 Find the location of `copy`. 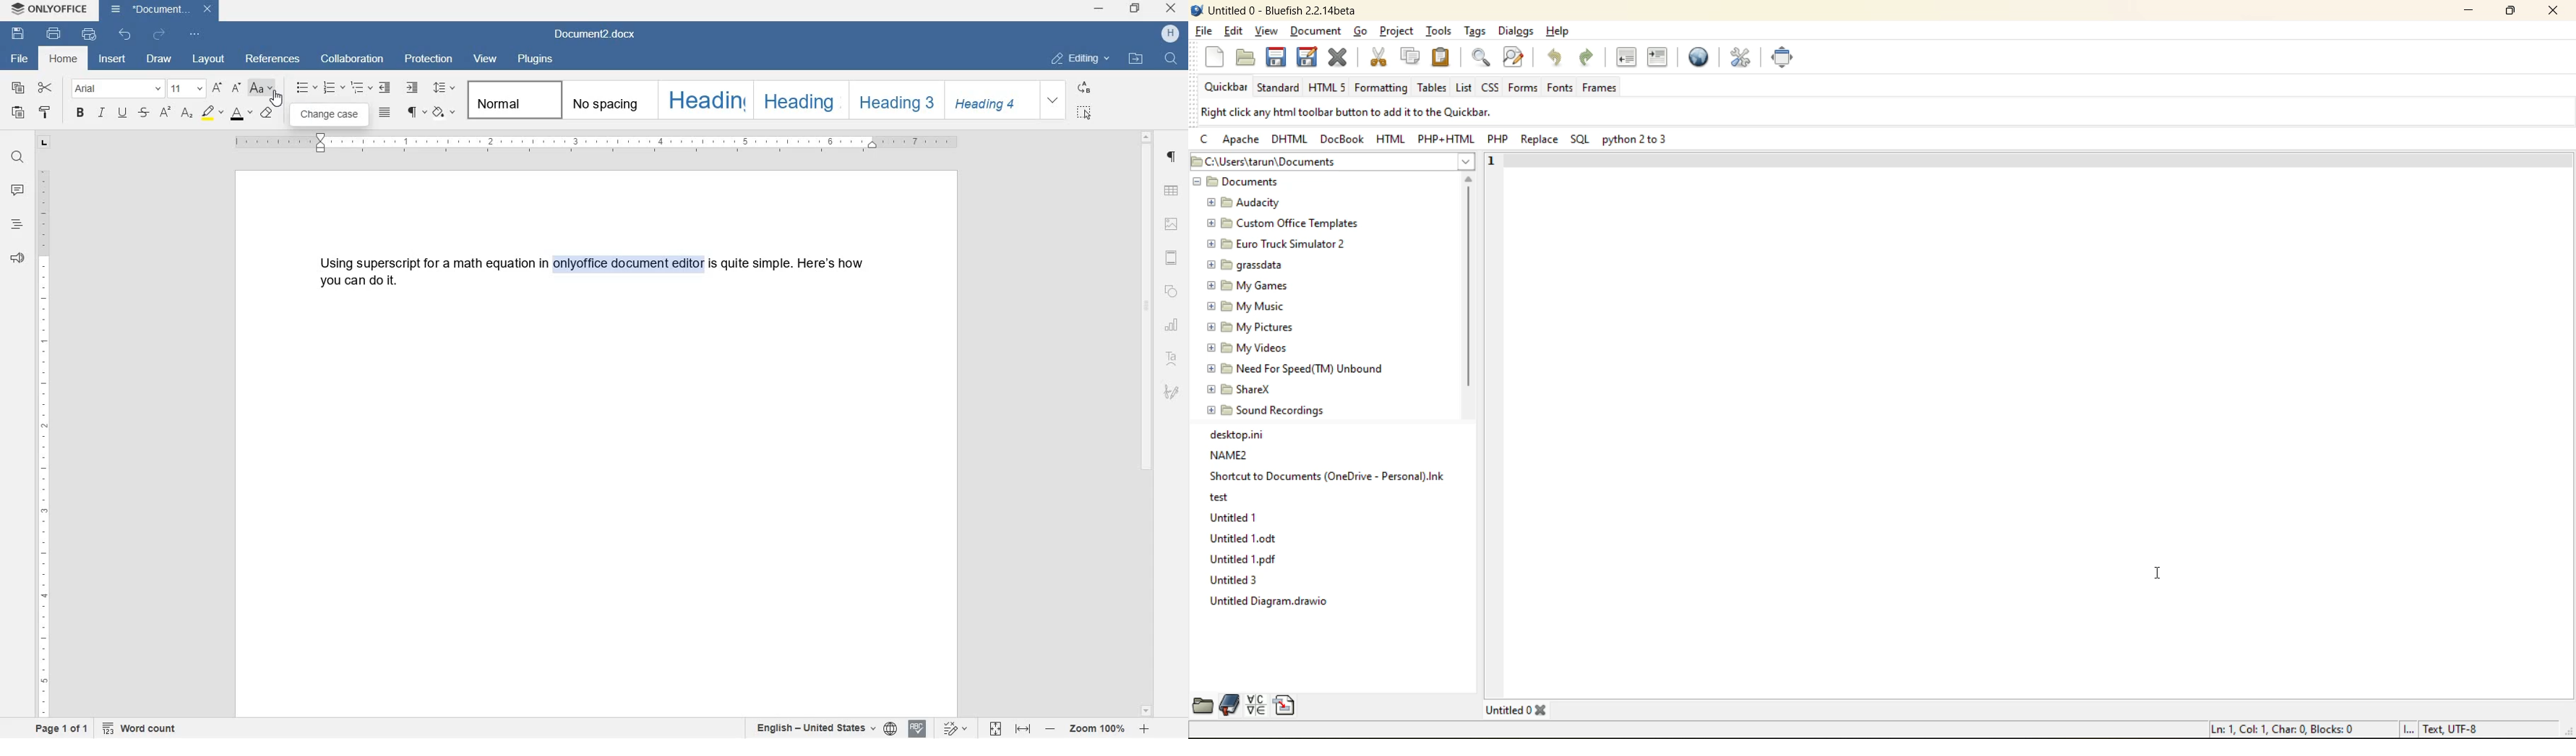

copy is located at coordinates (18, 88).